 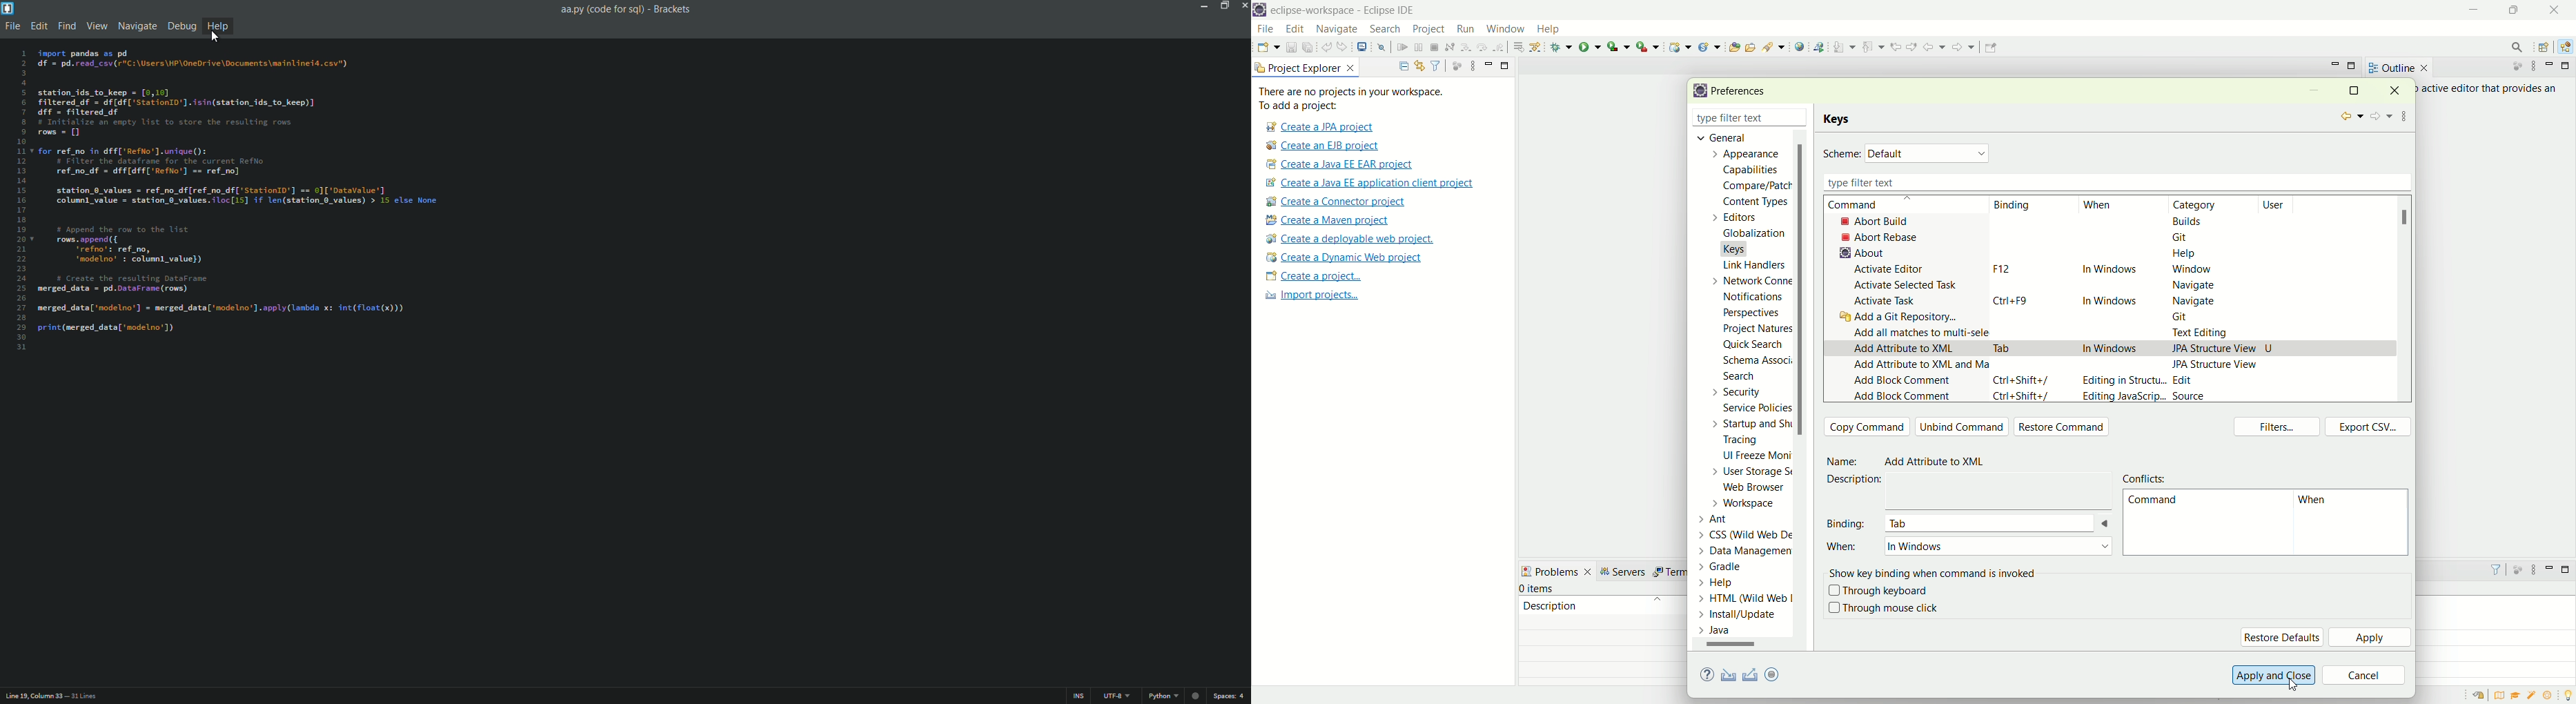 I want to click on create a dynamic web project, so click(x=1678, y=46).